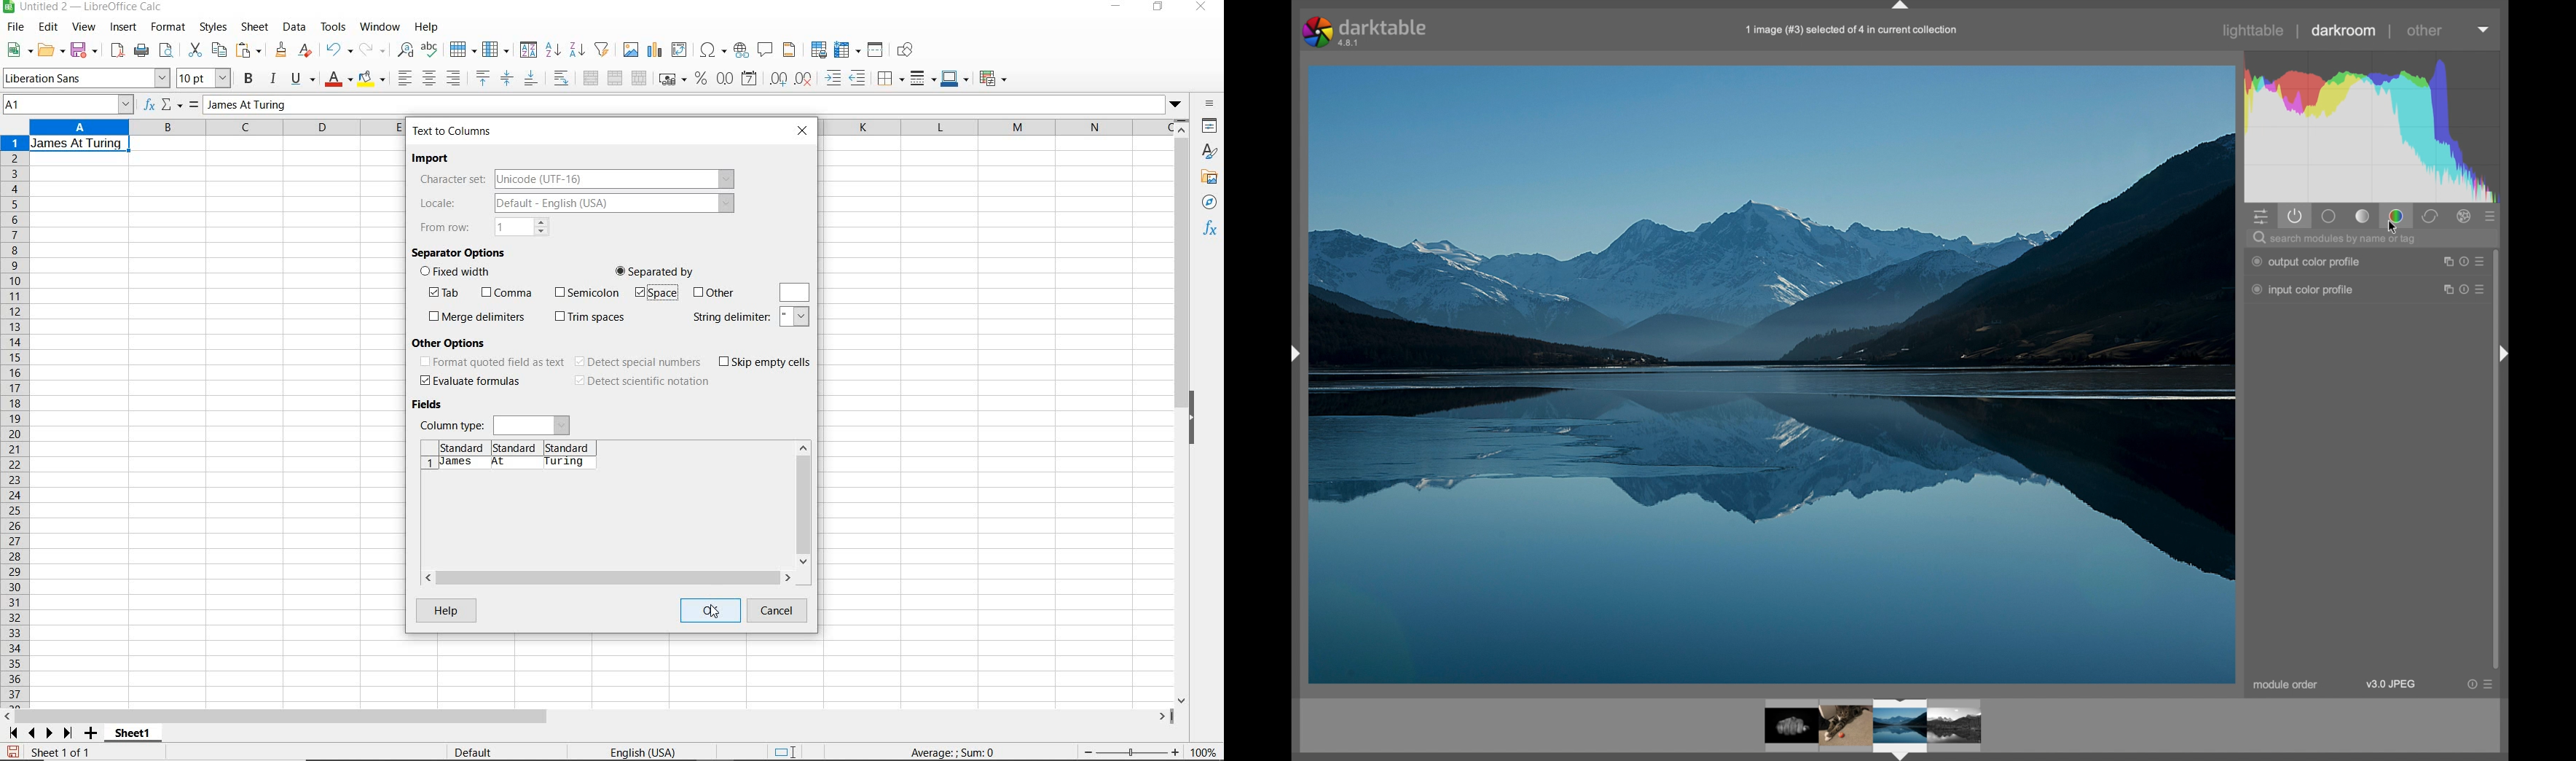 The image size is (2576, 784). Describe the element at coordinates (955, 78) in the screenshot. I see `border color` at that location.